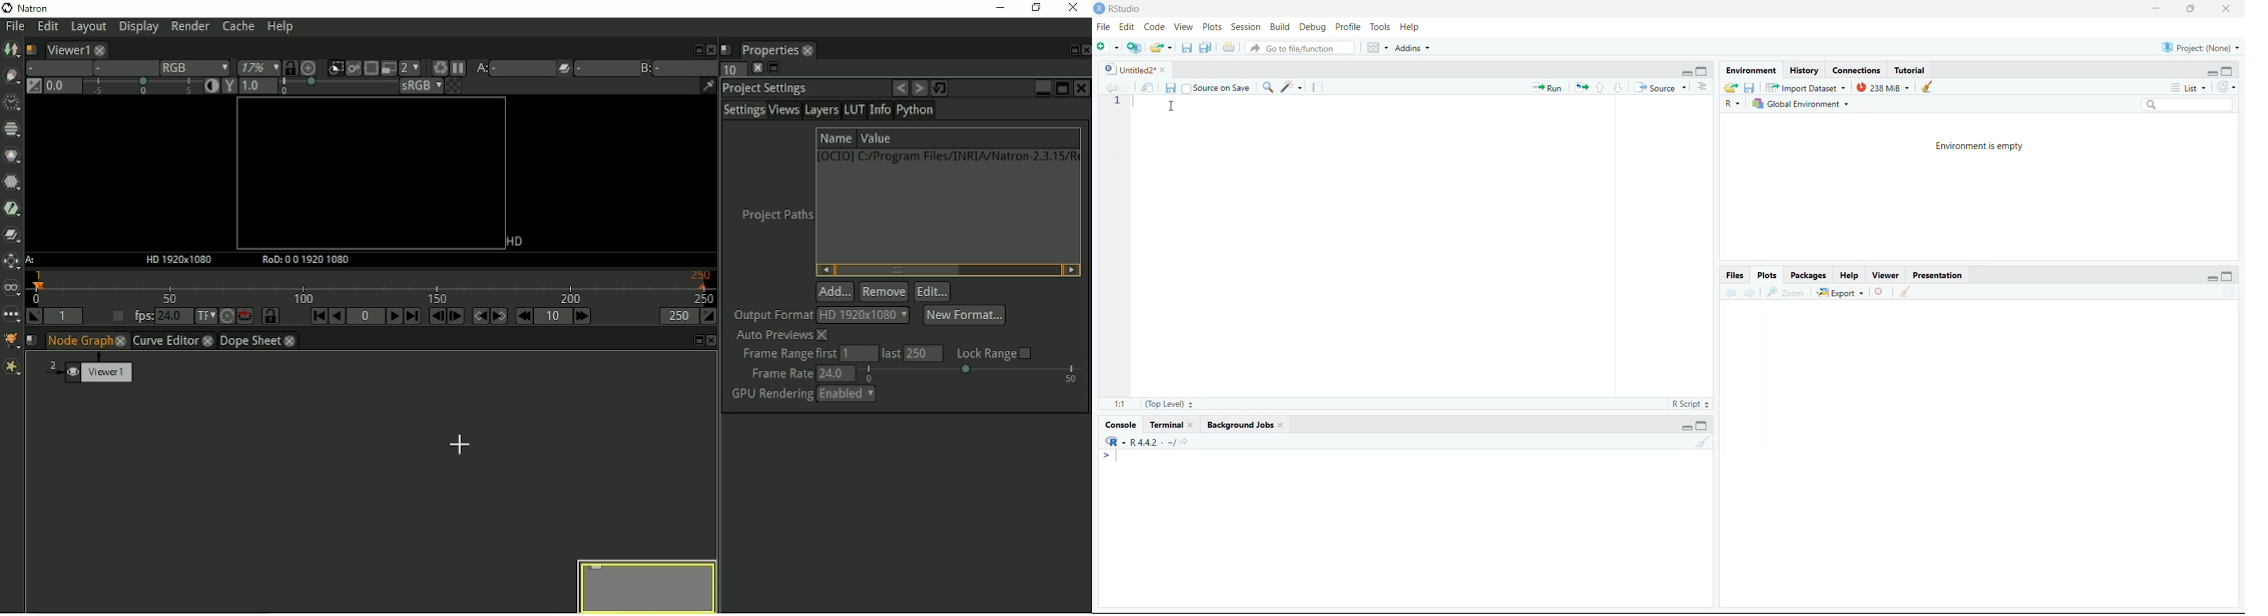 The height and width of the screenshot is (616, 2268). I want to click on Presentation, so click(1938, 275).